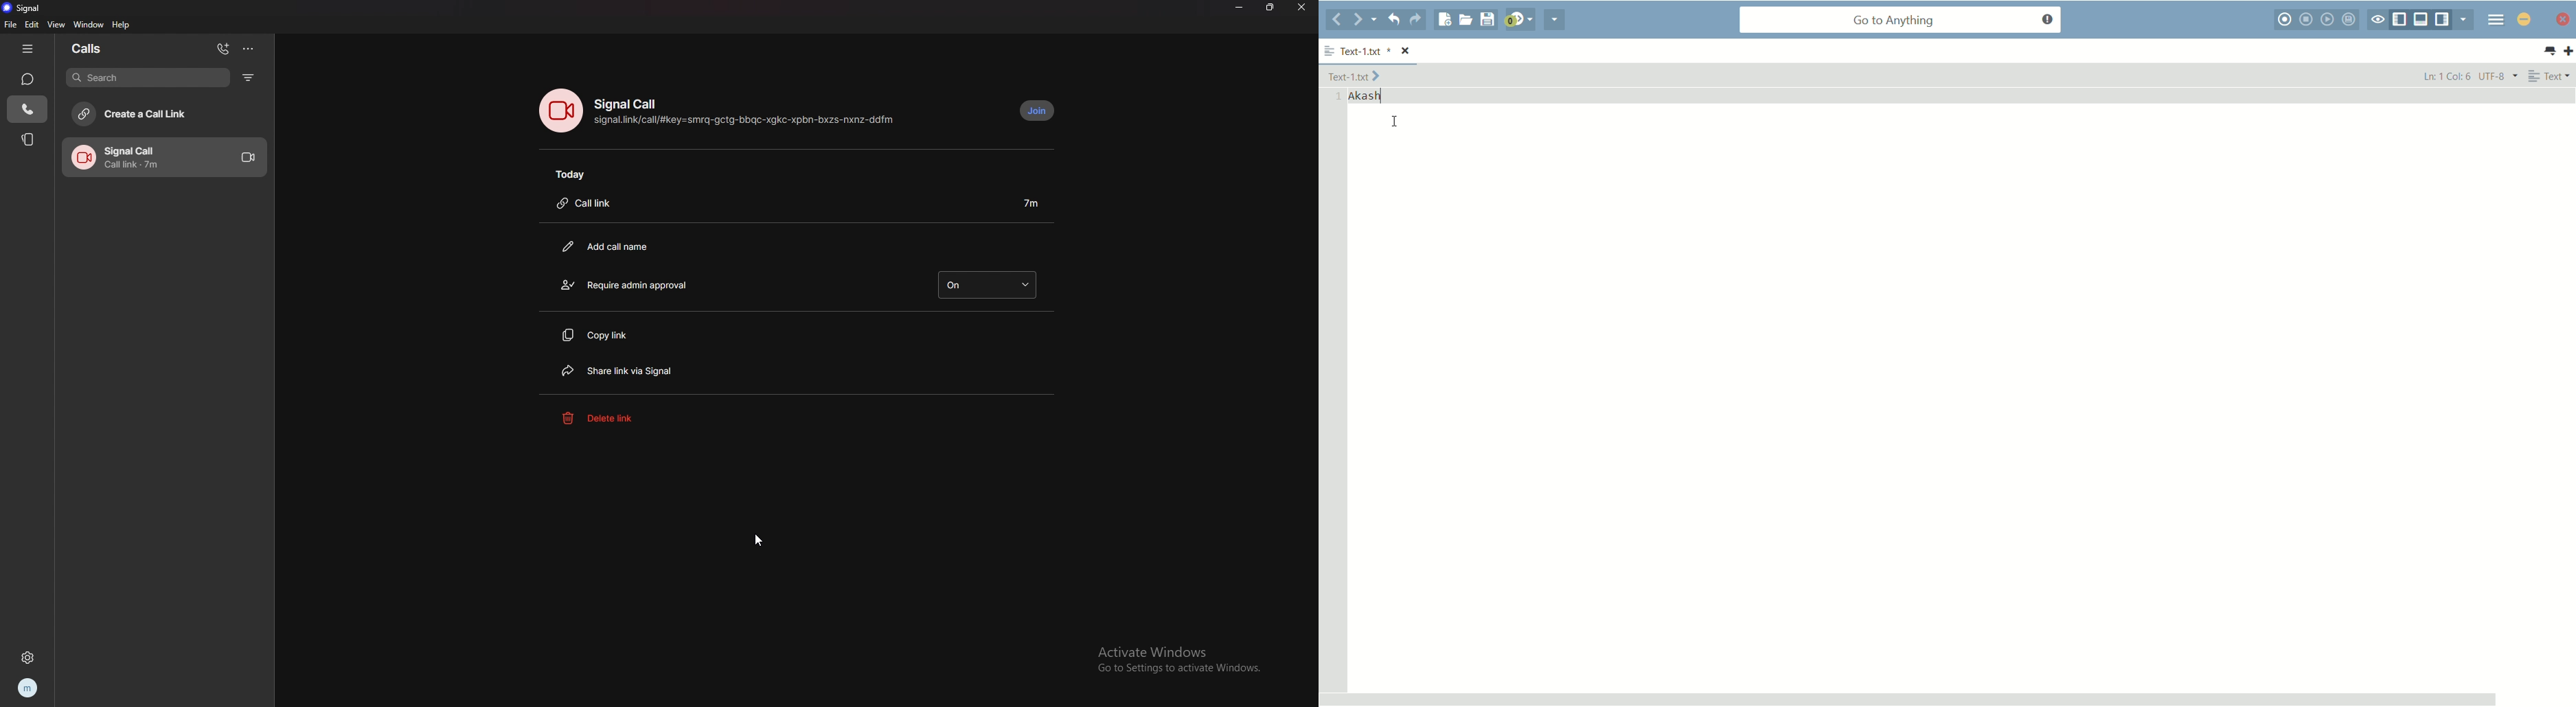 The width and height of the screenshot is (2576, 728). I want to click on cursor, so click(758, 540).